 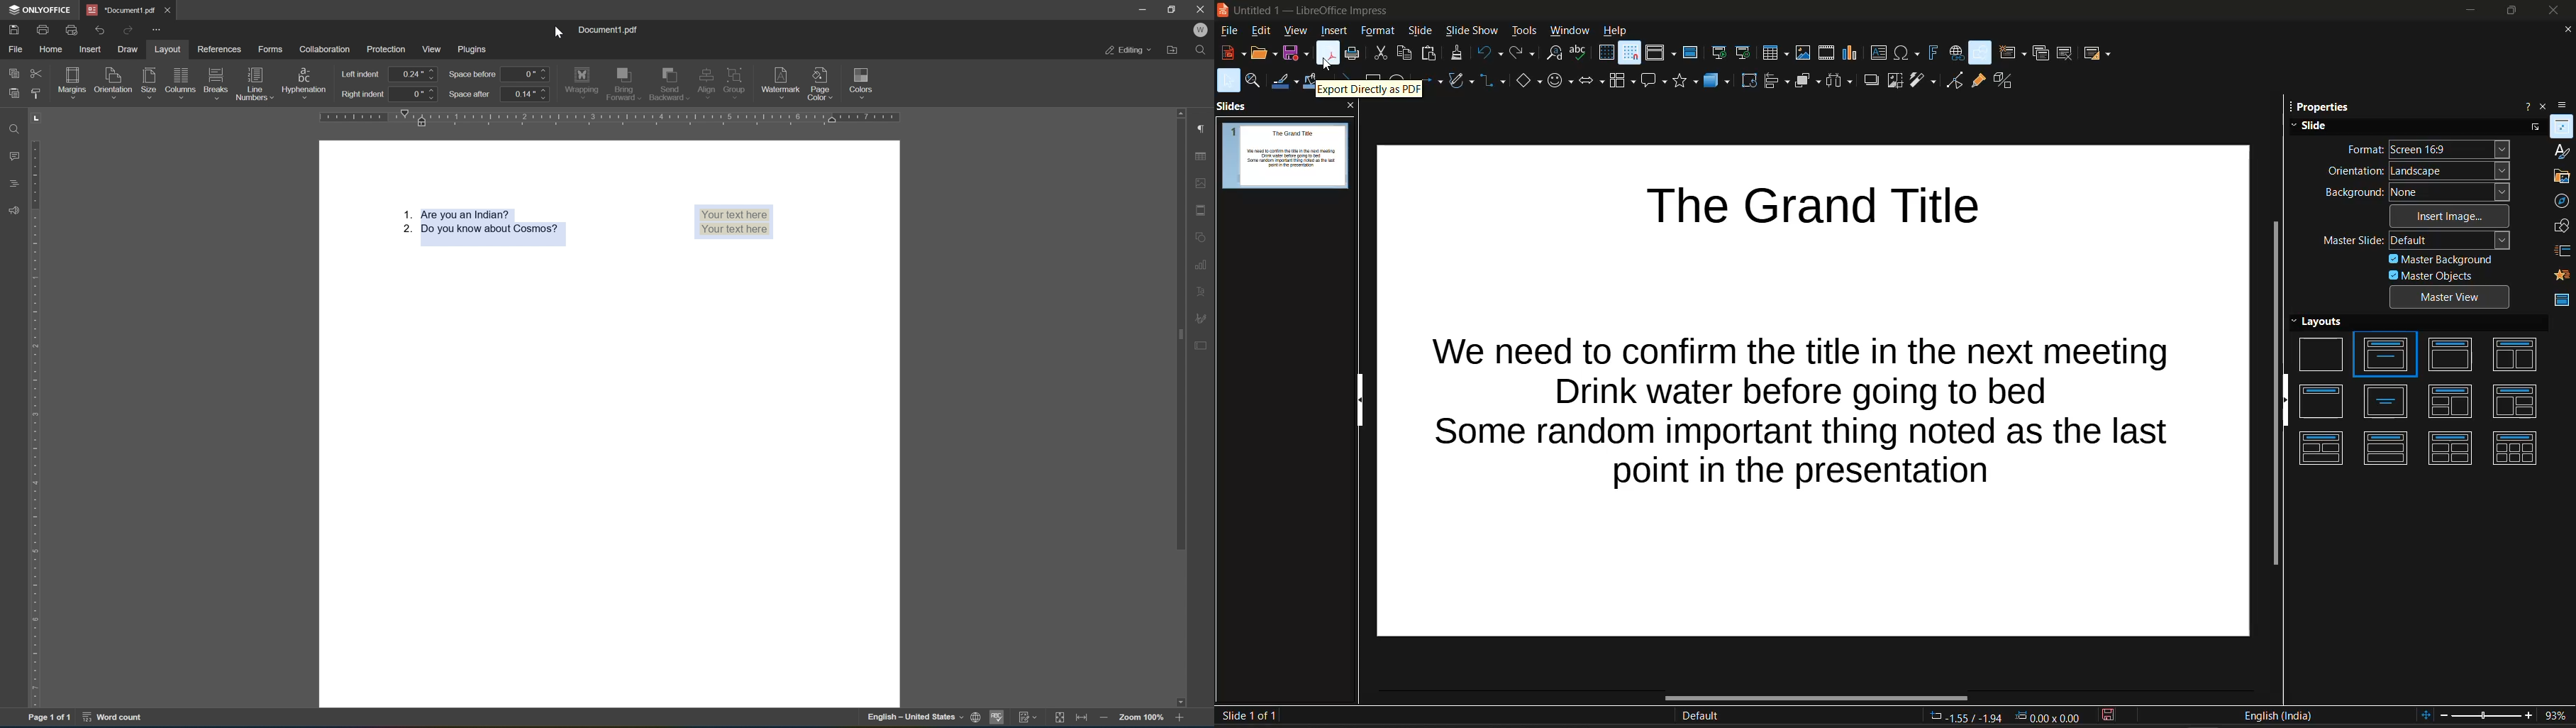 What do you see at coordinates (525, 94) in the screenshot?
I see `0.14` at bounding box center [525, 94].